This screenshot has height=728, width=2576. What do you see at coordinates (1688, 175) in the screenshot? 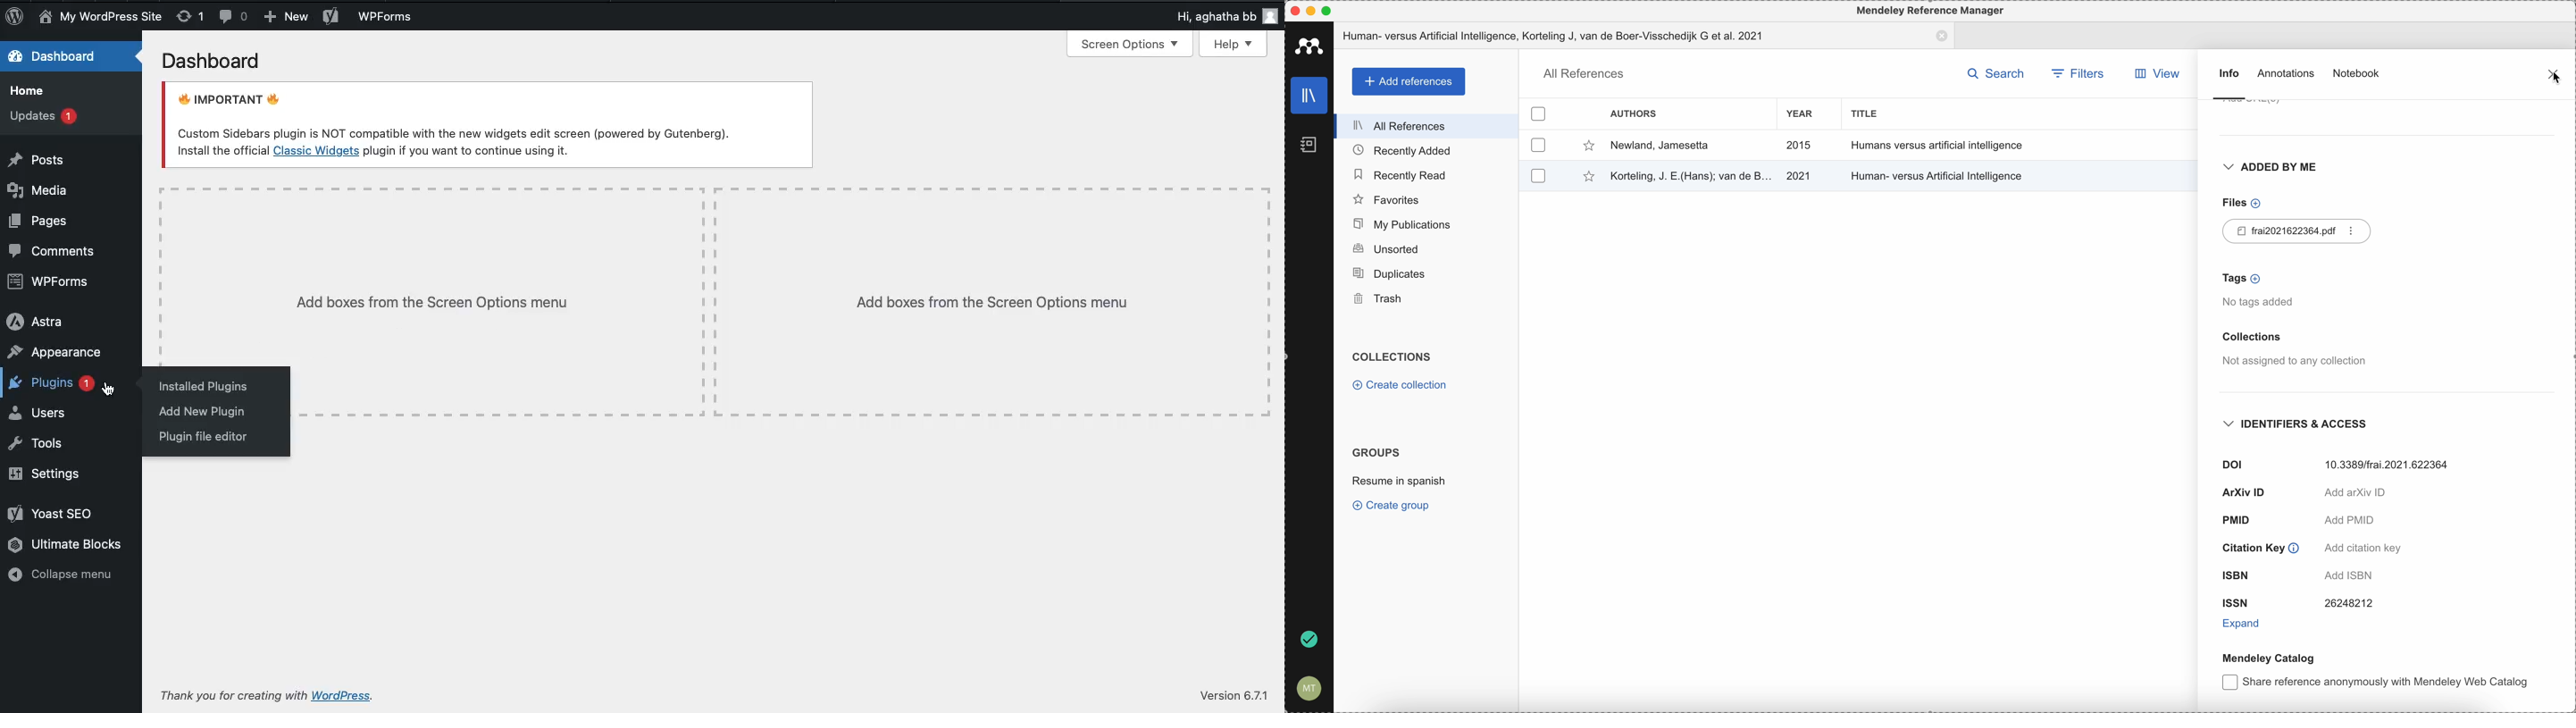
I see `Korteling, J.E(Hans); van de B.` at bounding box center [1688, 175].